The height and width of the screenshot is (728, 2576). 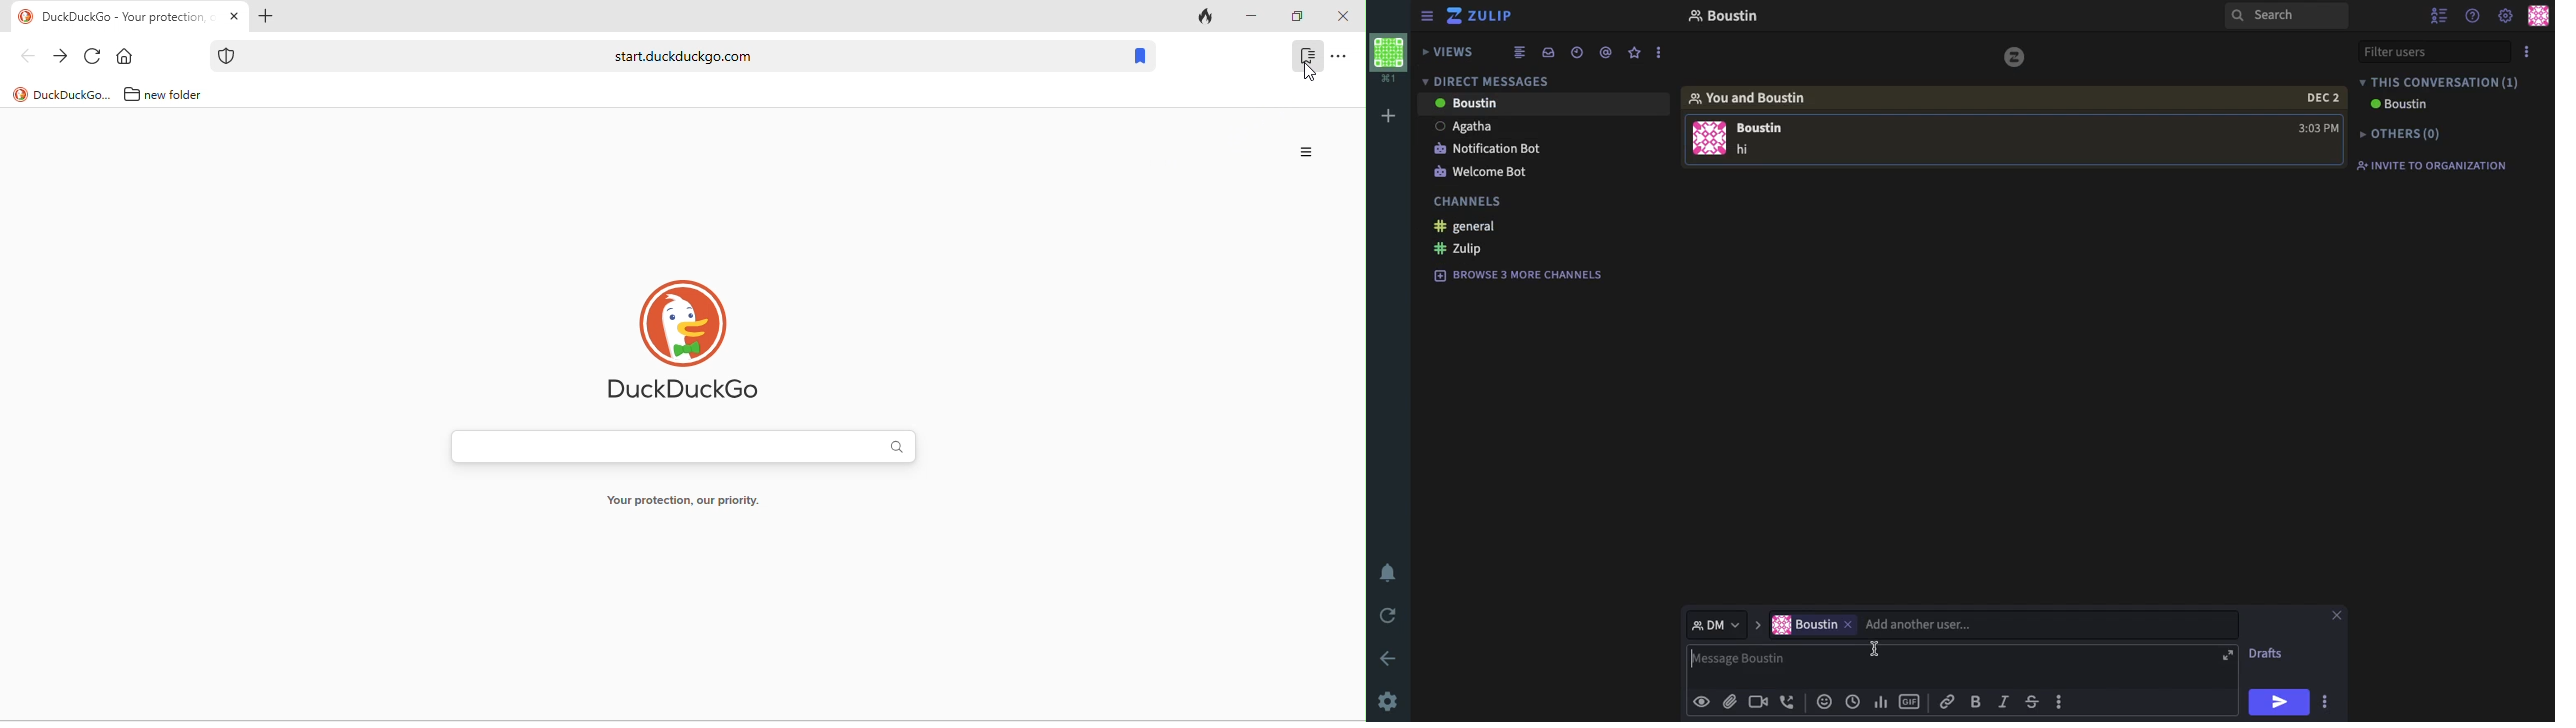 I want to click on add user, so click(x=2040, y=626).